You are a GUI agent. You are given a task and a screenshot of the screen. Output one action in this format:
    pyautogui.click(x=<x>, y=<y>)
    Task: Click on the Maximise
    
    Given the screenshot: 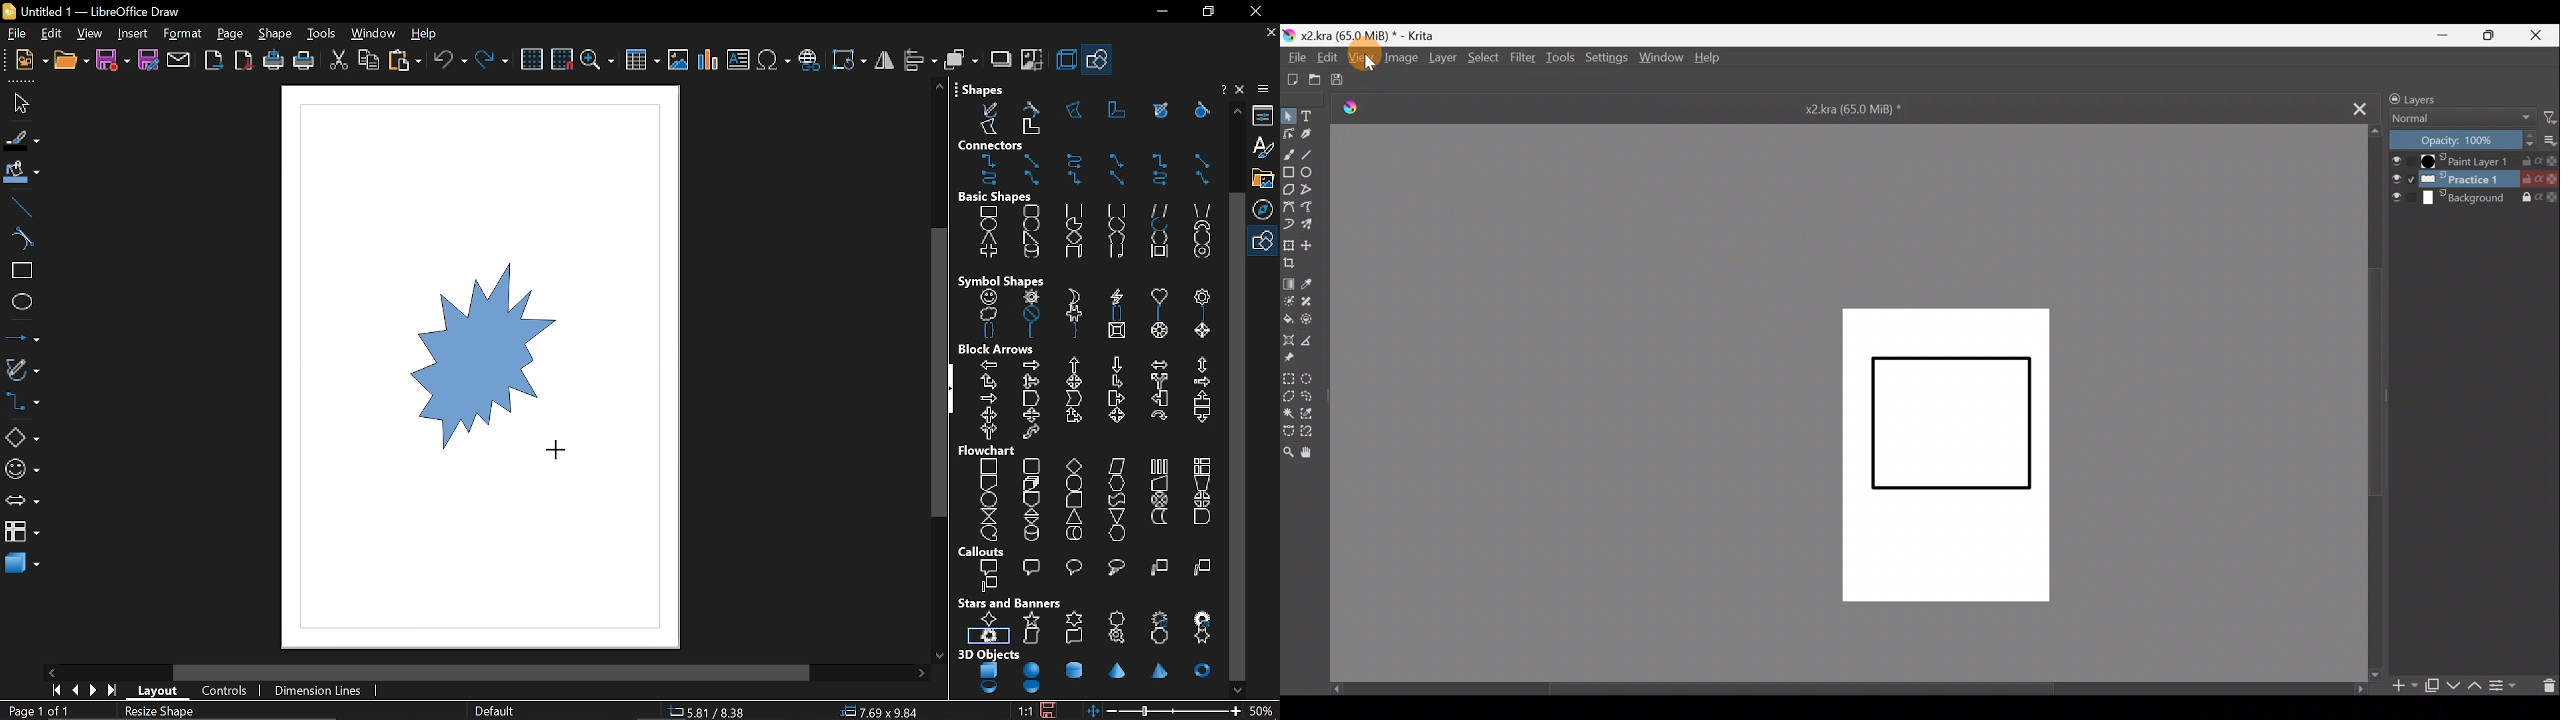 What is the action you would take?
    pyautogui.click(x=2494, y=35)
    